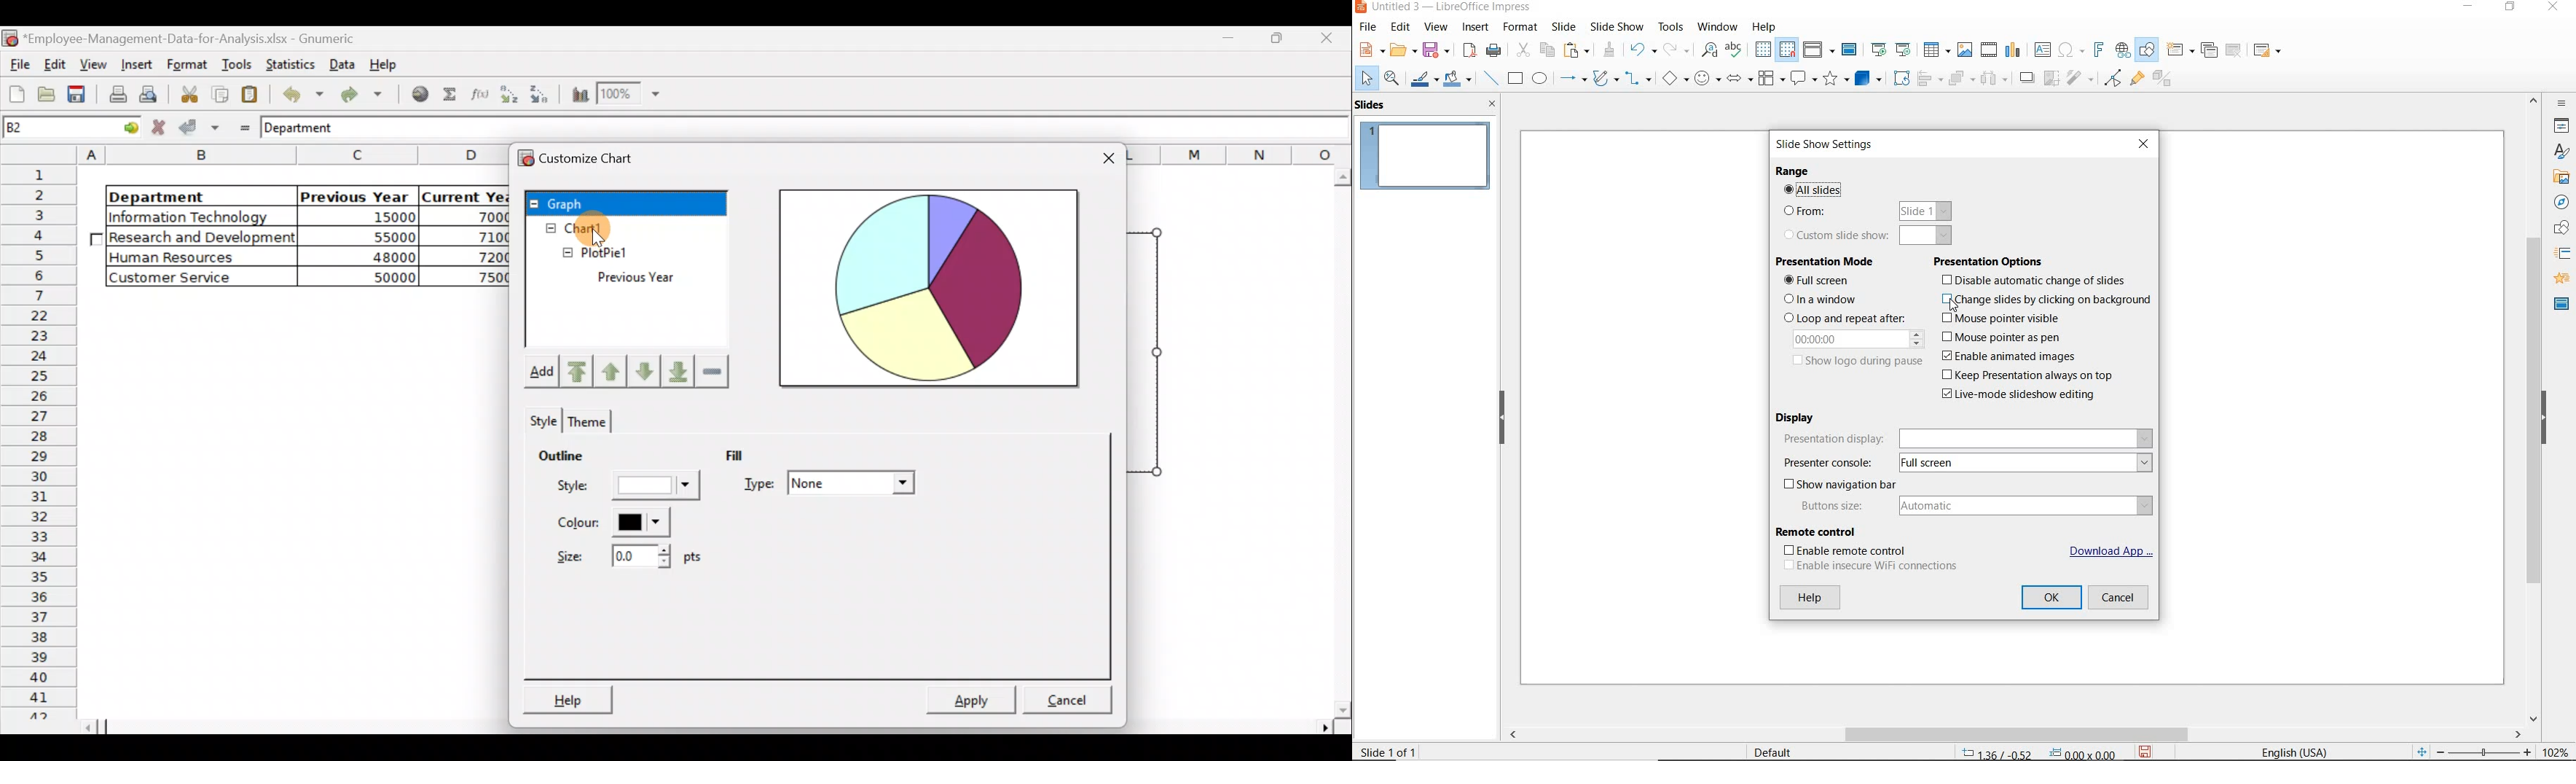 The height and width of the screenshot is (784, 2576). I want to click on FILE, so click(1365, 27).